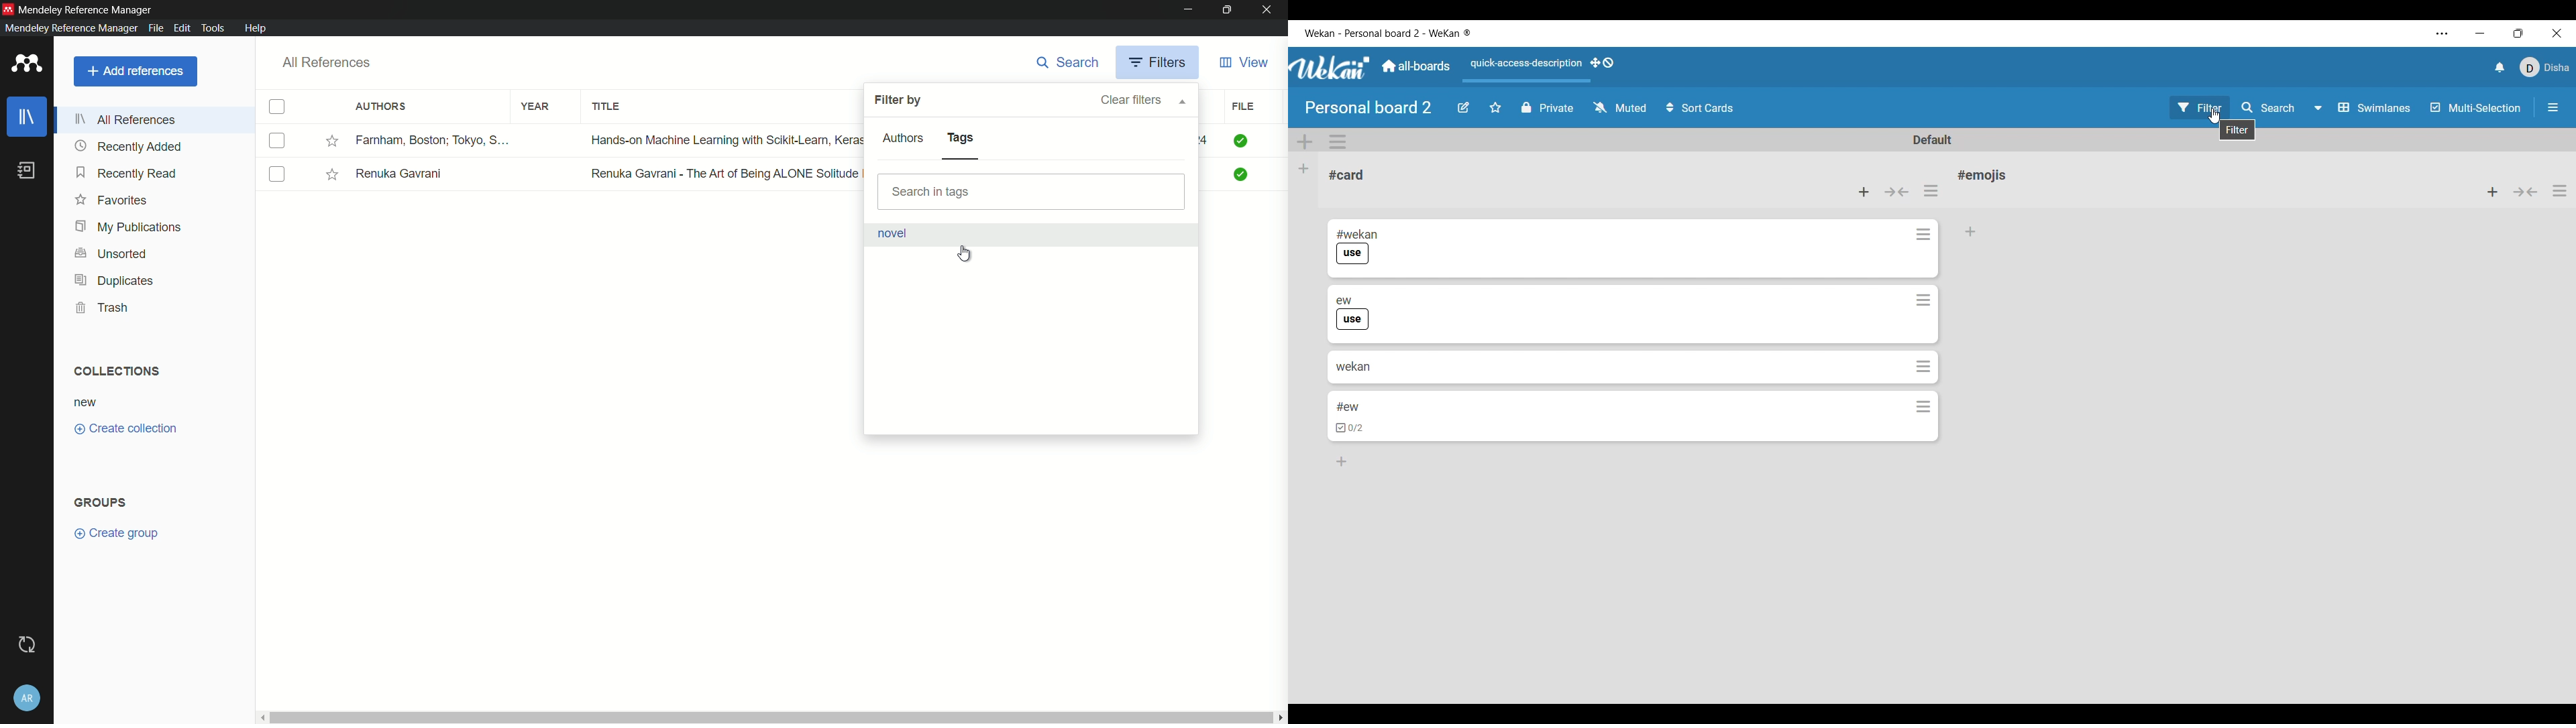  I want to click on file menu, so click(155, 28).